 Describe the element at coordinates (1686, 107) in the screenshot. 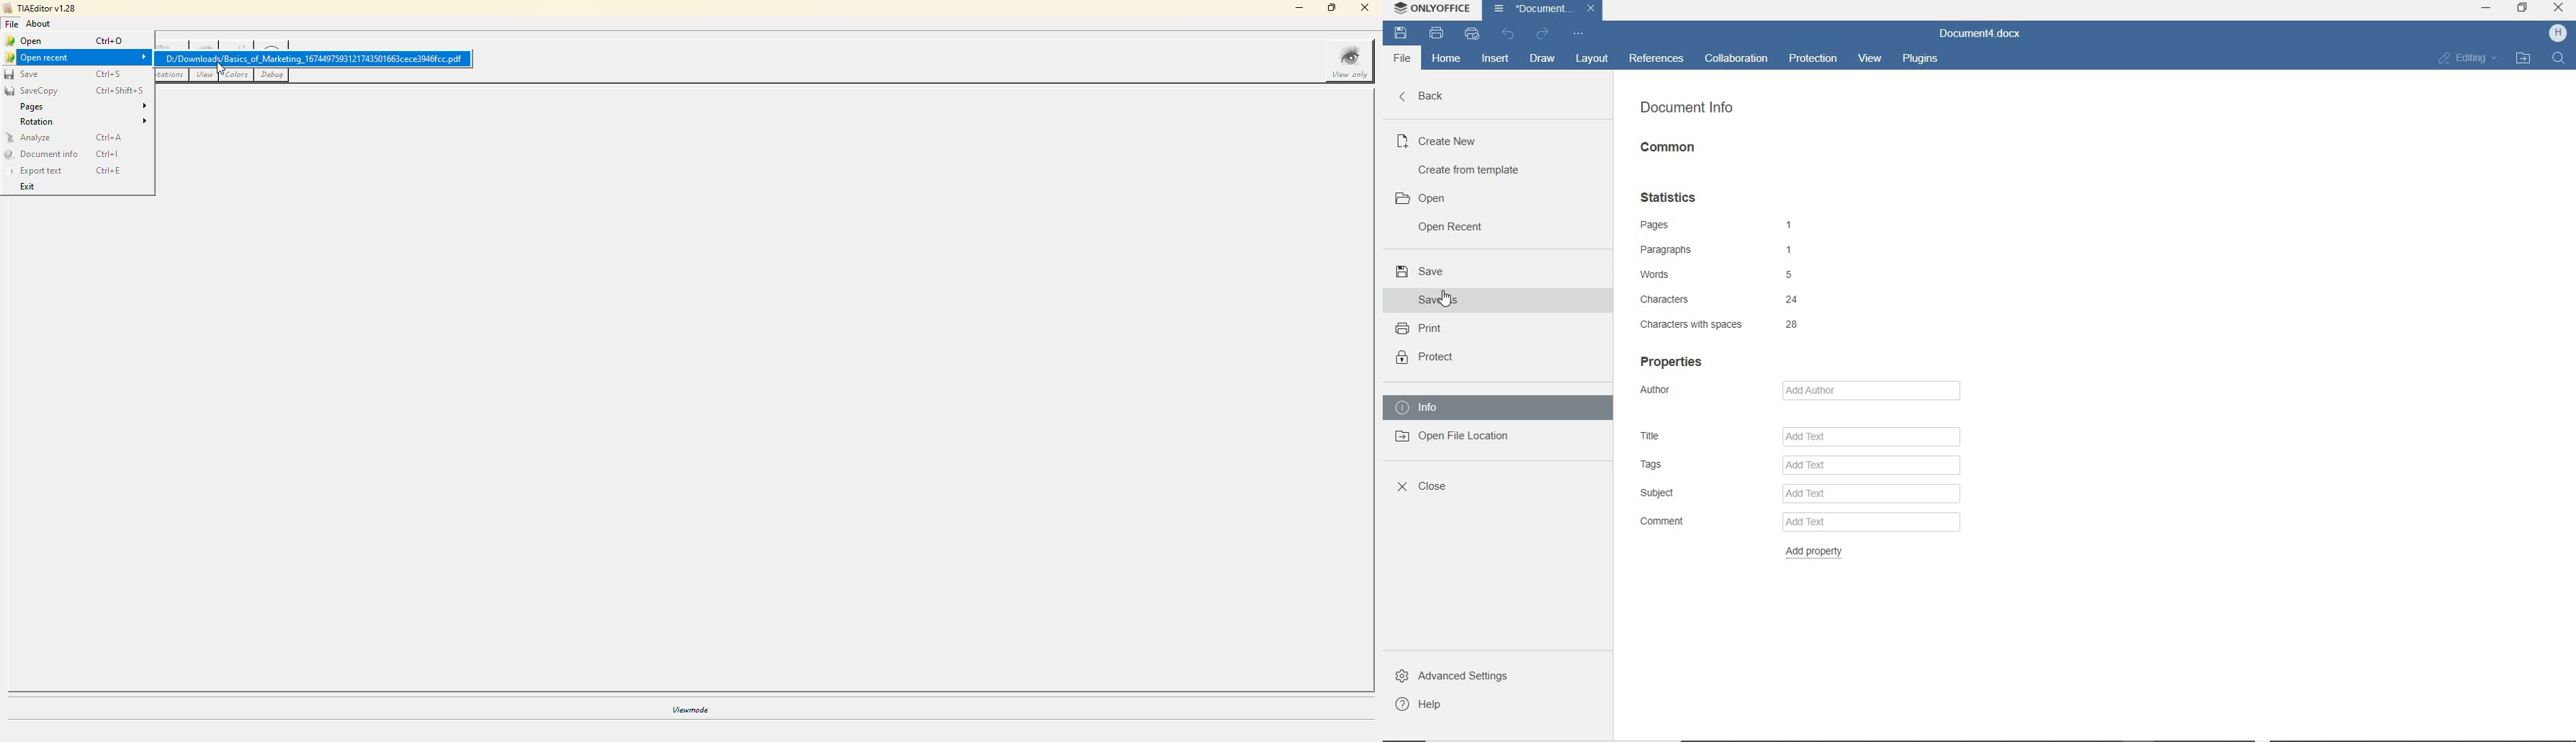

I see `document info` at that location.